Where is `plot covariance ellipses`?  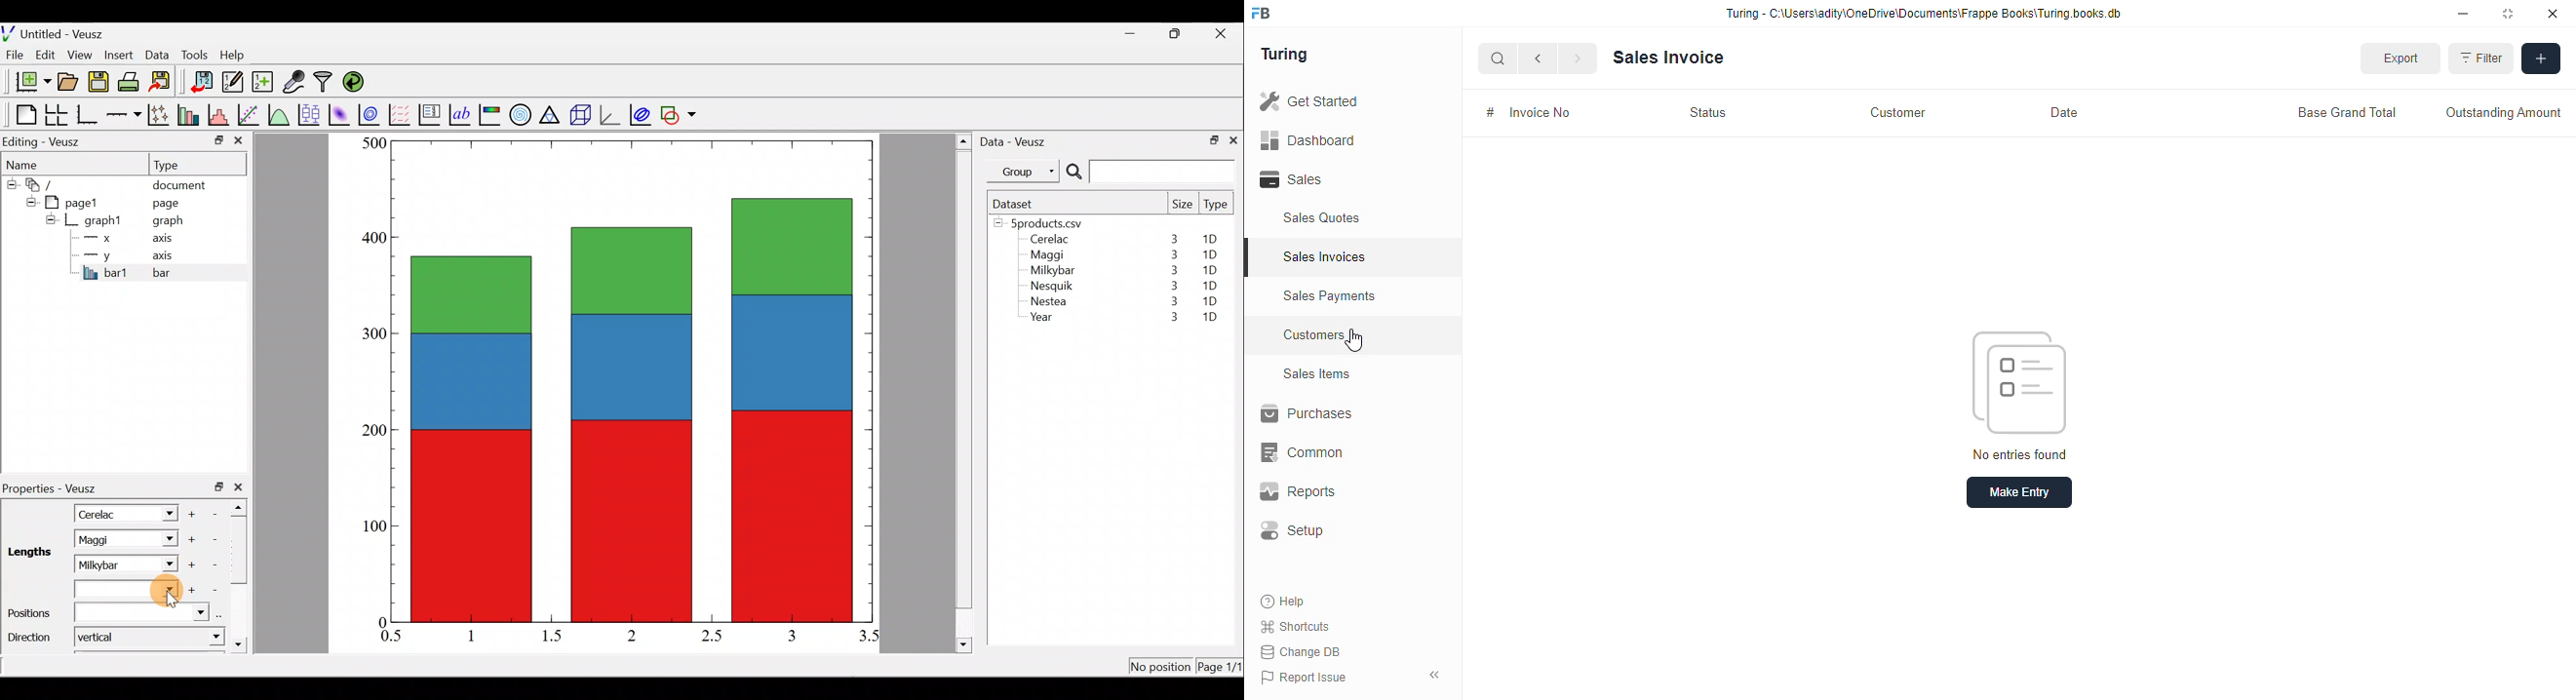 plot covariance ellipses is located at coordinates (642, 113).